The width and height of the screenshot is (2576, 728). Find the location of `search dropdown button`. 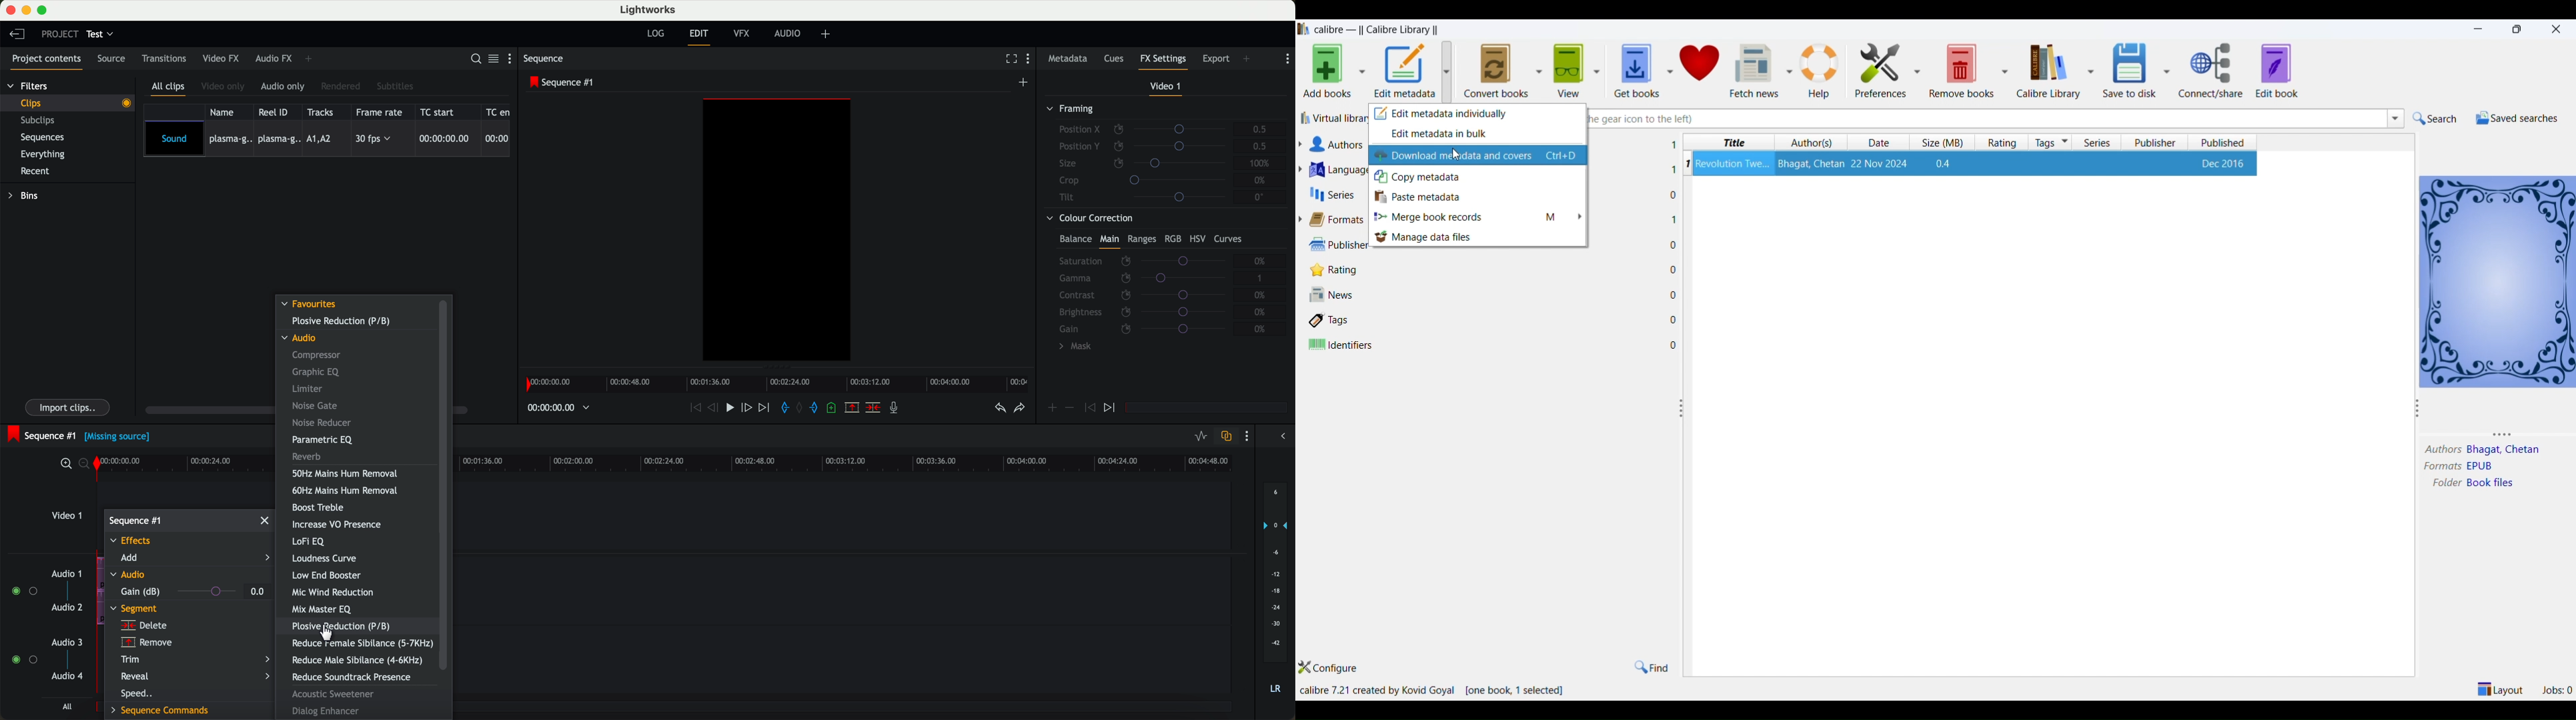

search dropdown button is located at coordinates (2394, 118).